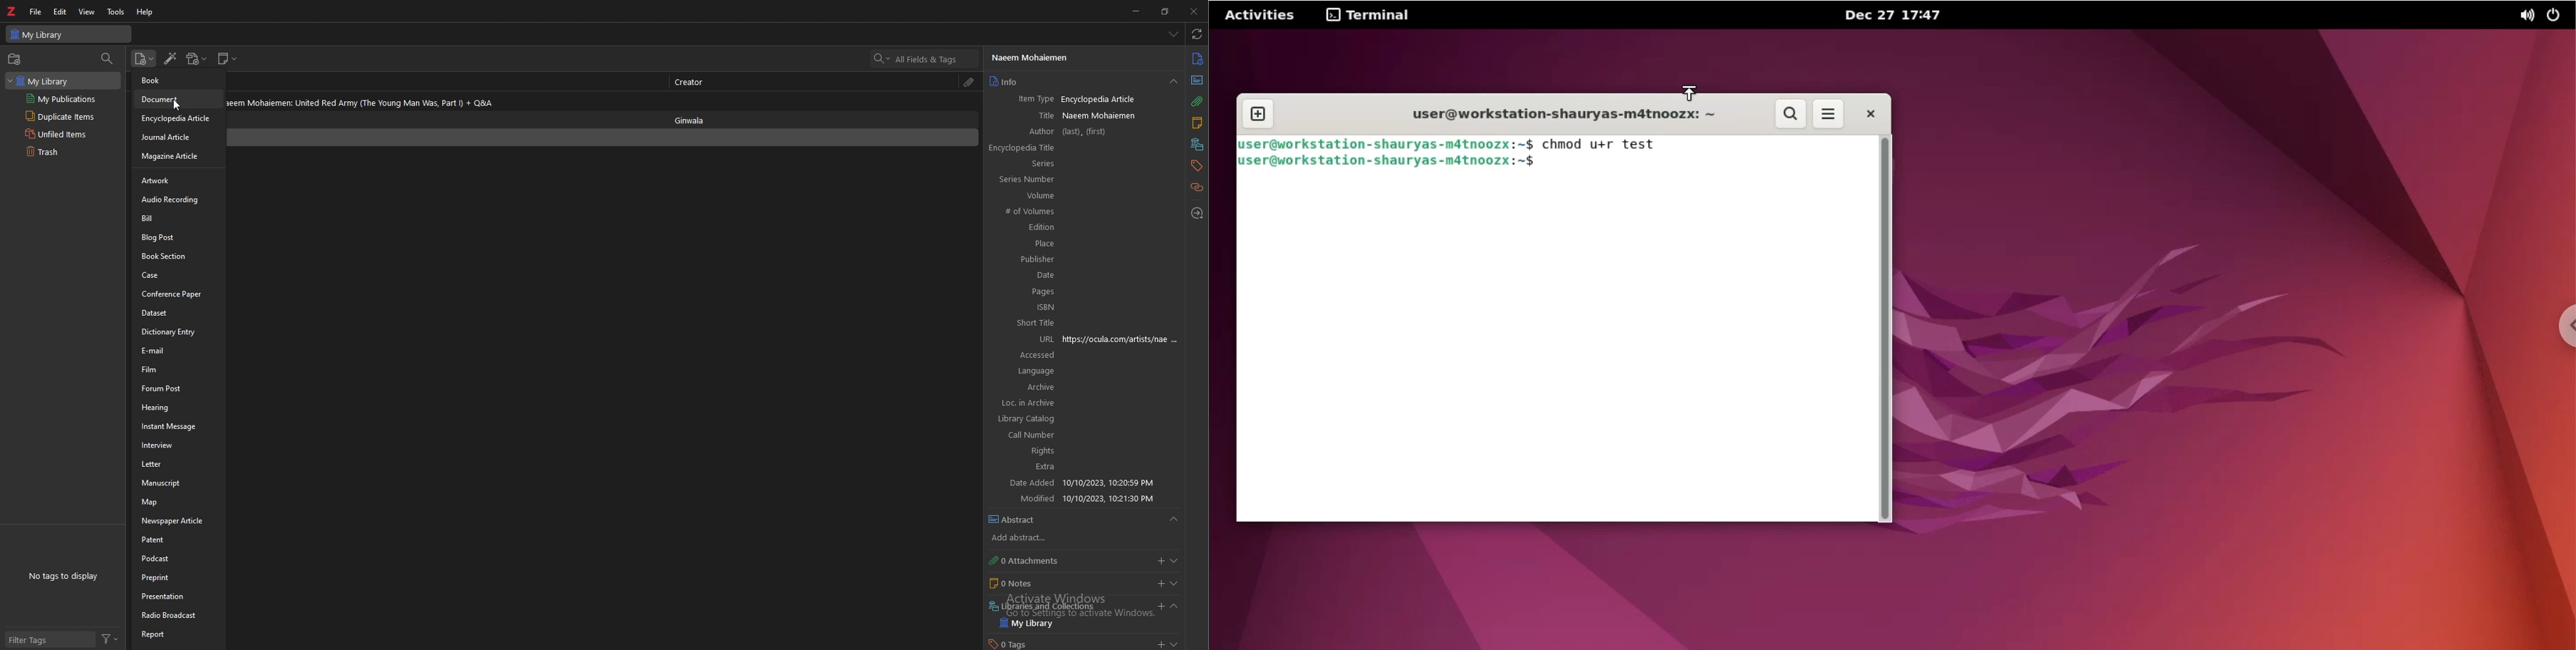 This screenshot has height=672, width=2576. What do you see at coordinates (110, 639) in the screenshot?
I see `filter` at bounding box center [110, 639].